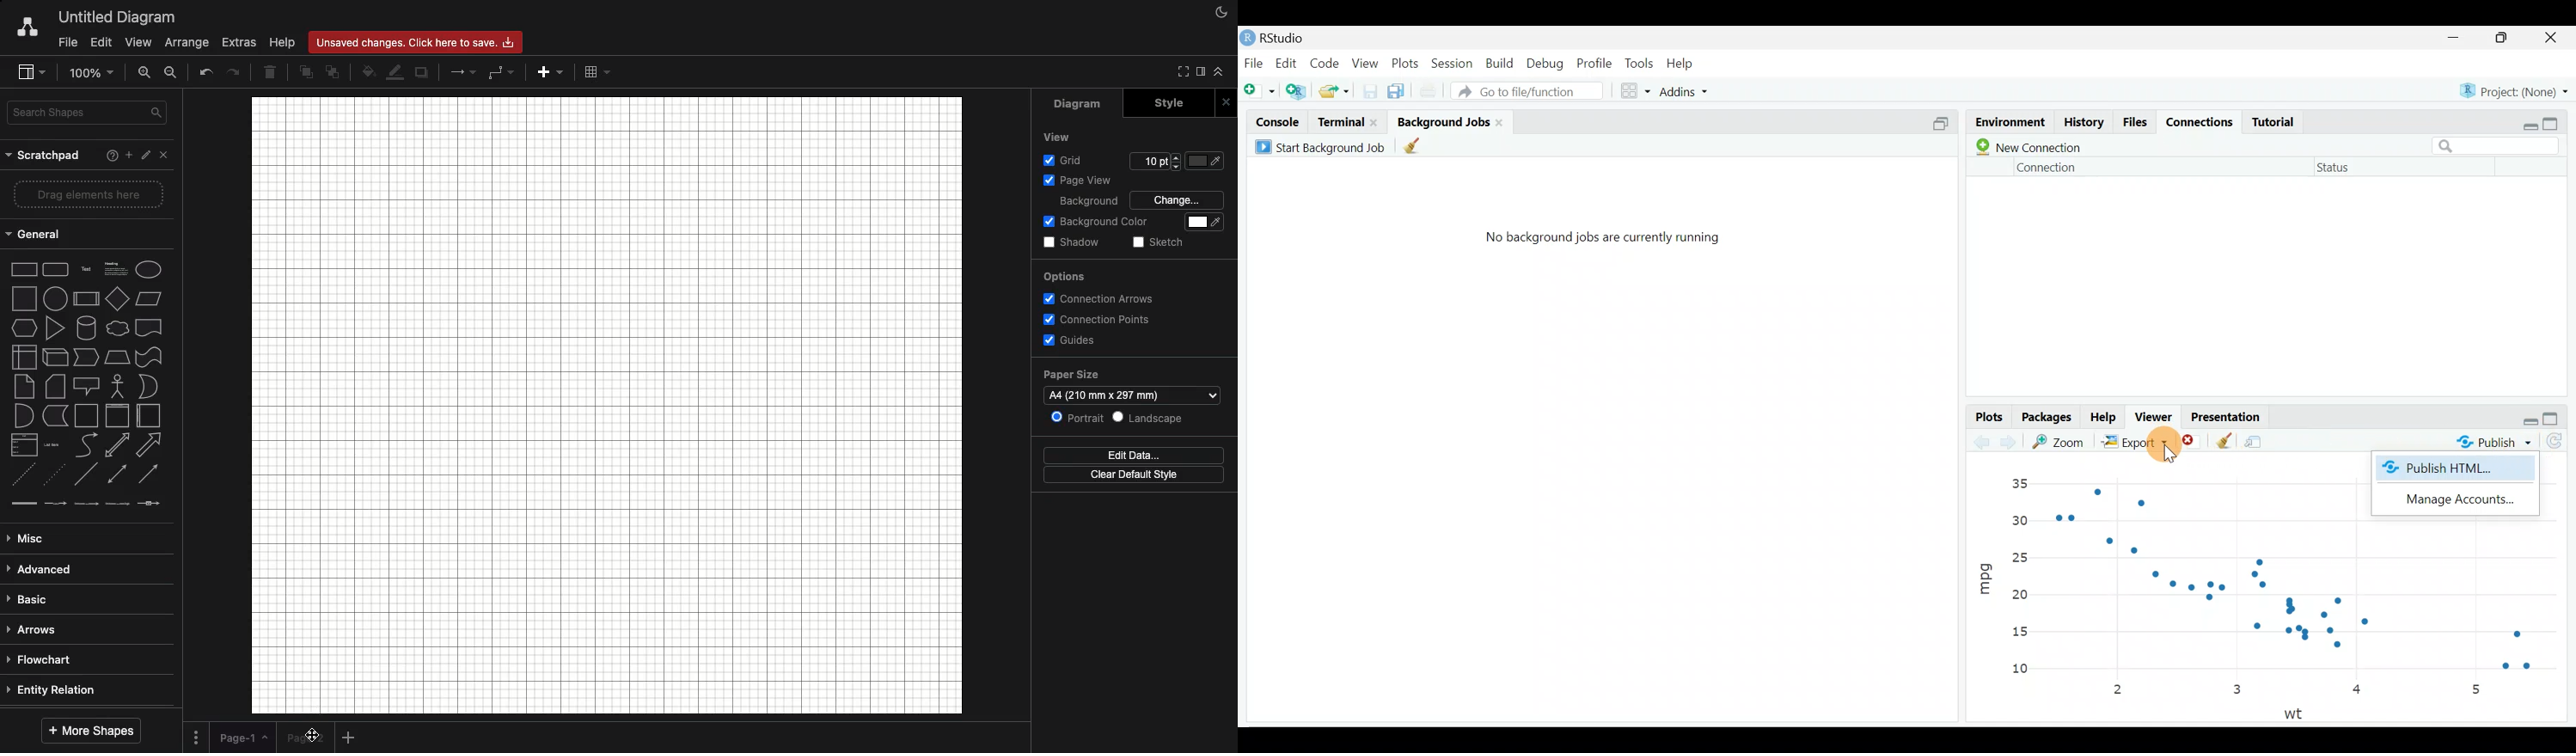  Describe the element at coordinates (1422, 148) in the screenshot. I see `clean up all completed background jobs` at that location.